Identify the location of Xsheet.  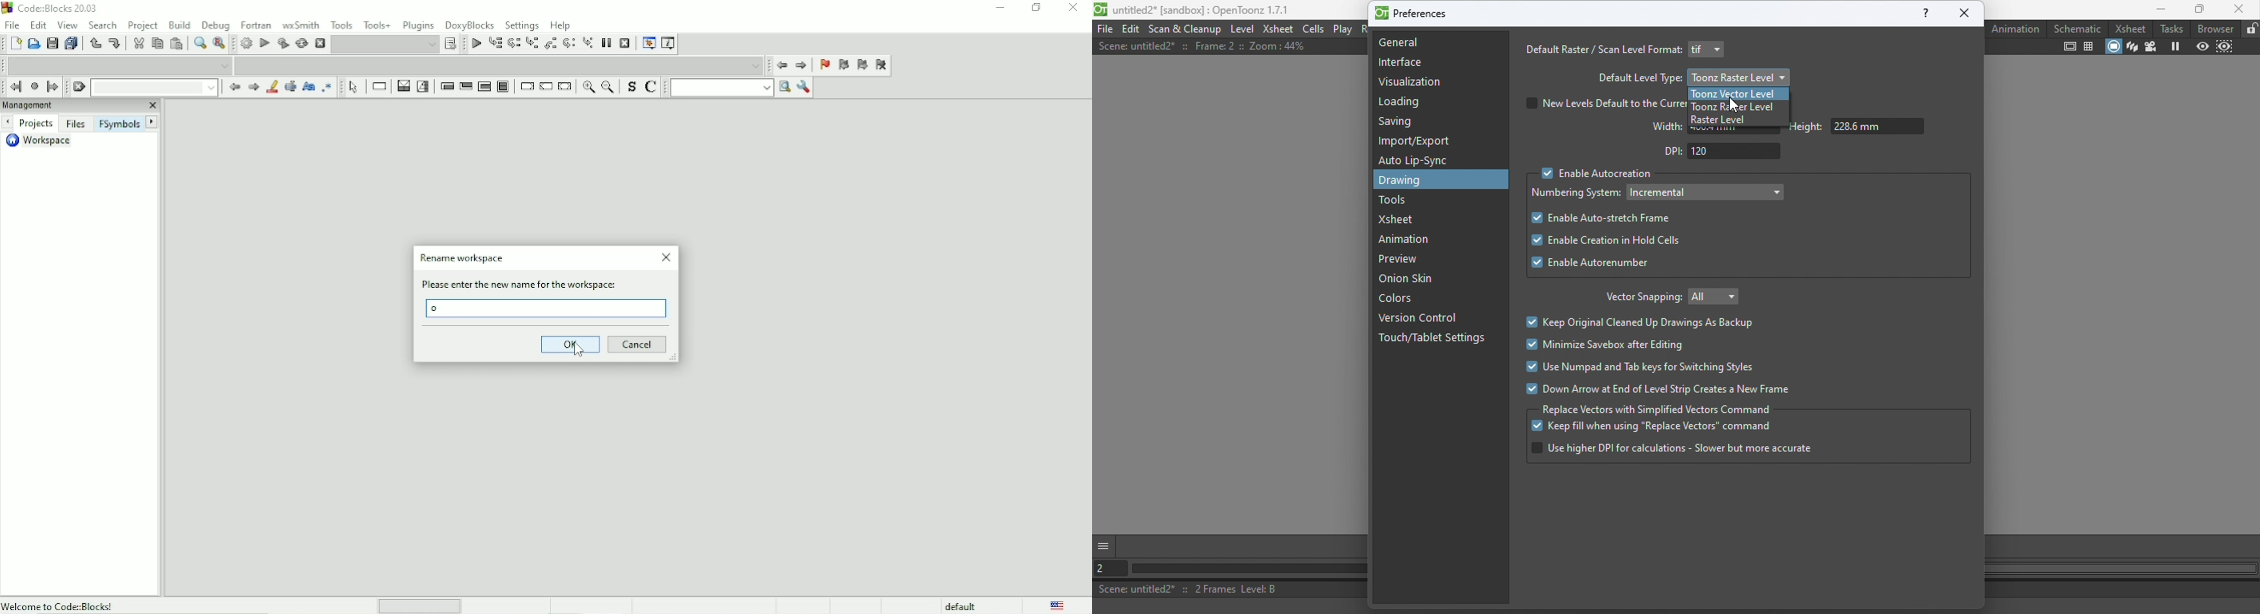
(1401, 220).